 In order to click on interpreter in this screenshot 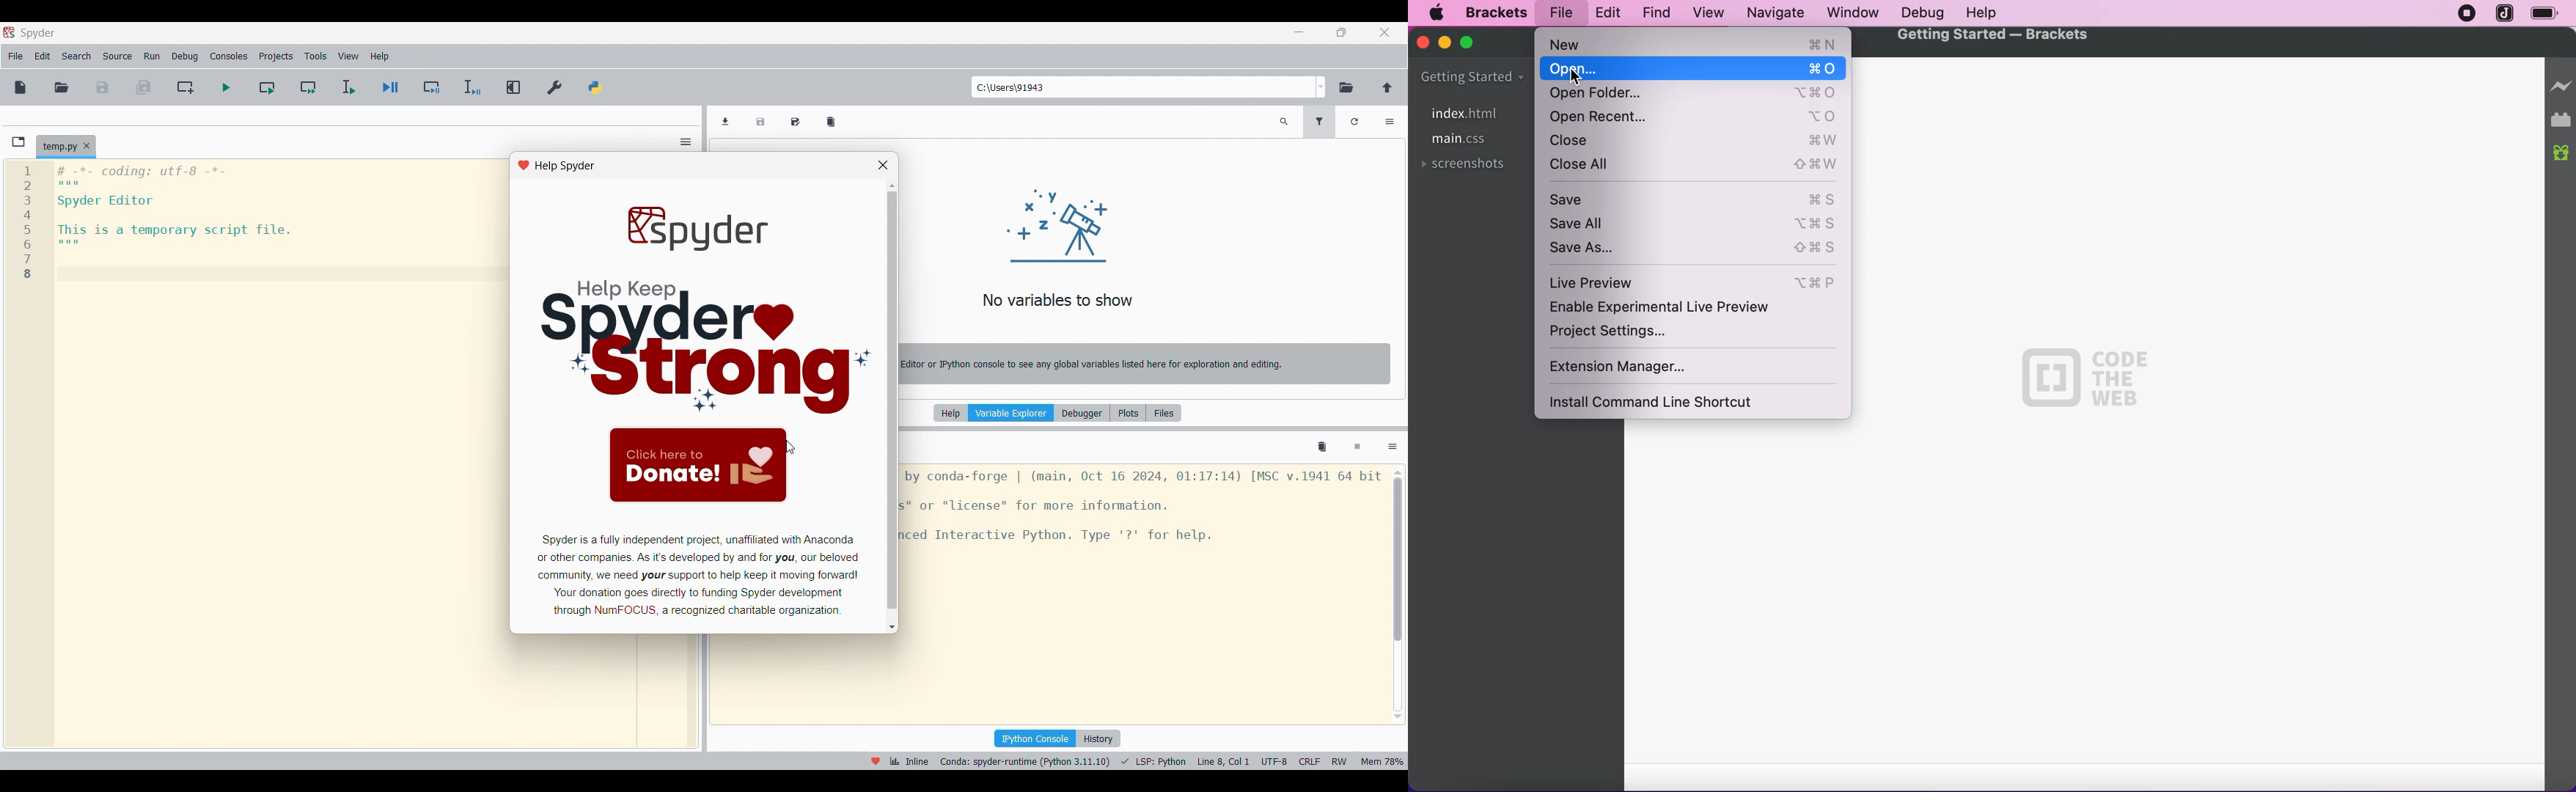, I will do `click(1022, 761)`.